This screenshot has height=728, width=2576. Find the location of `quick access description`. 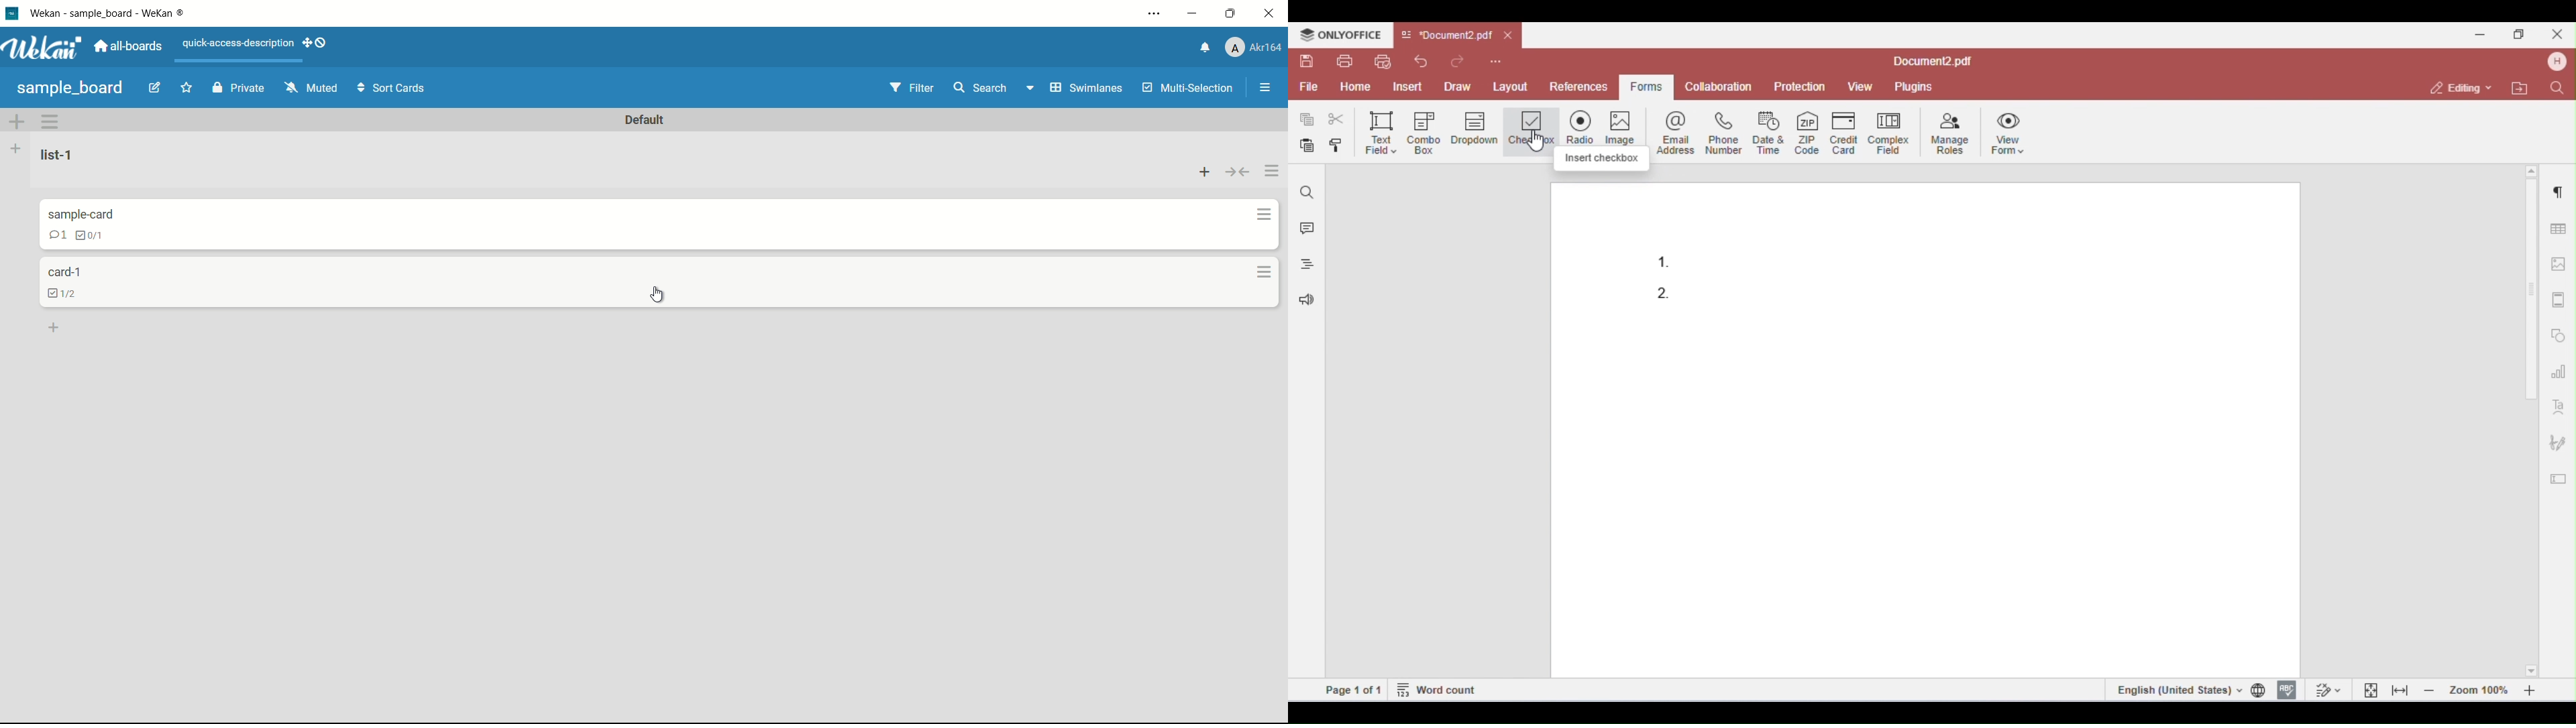

quick access description is located at coordinates (258, 45).